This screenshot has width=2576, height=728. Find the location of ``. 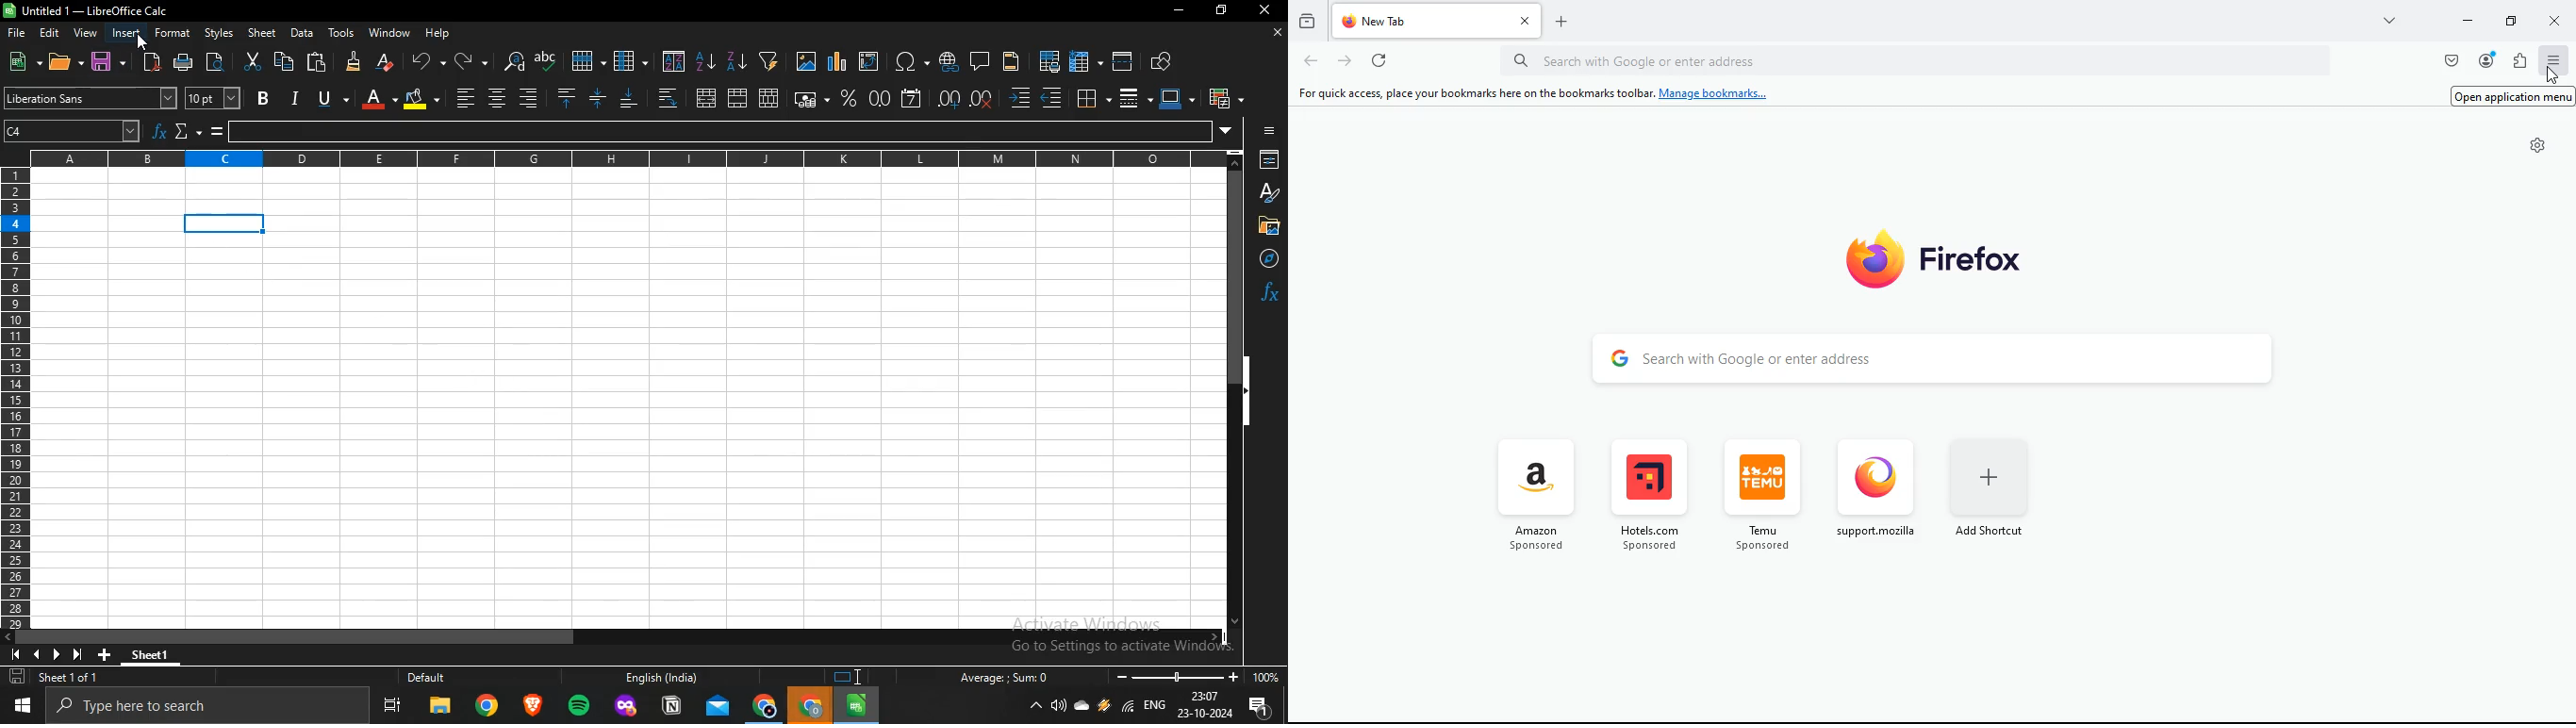

 is located at coordinates (1272, 130).